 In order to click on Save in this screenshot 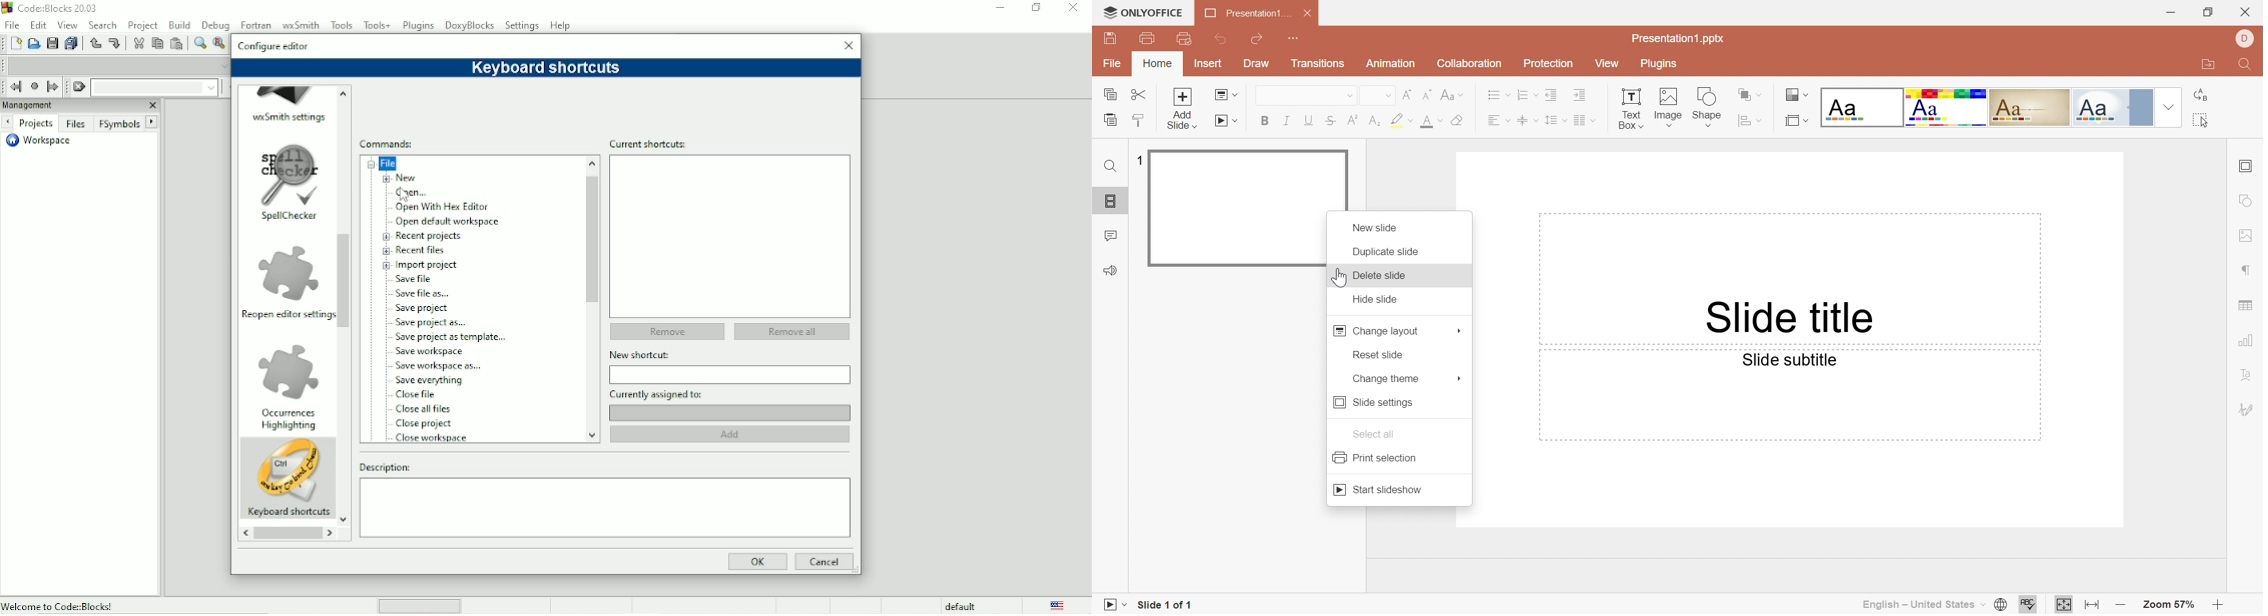, I will do `click(1112, 38)`.